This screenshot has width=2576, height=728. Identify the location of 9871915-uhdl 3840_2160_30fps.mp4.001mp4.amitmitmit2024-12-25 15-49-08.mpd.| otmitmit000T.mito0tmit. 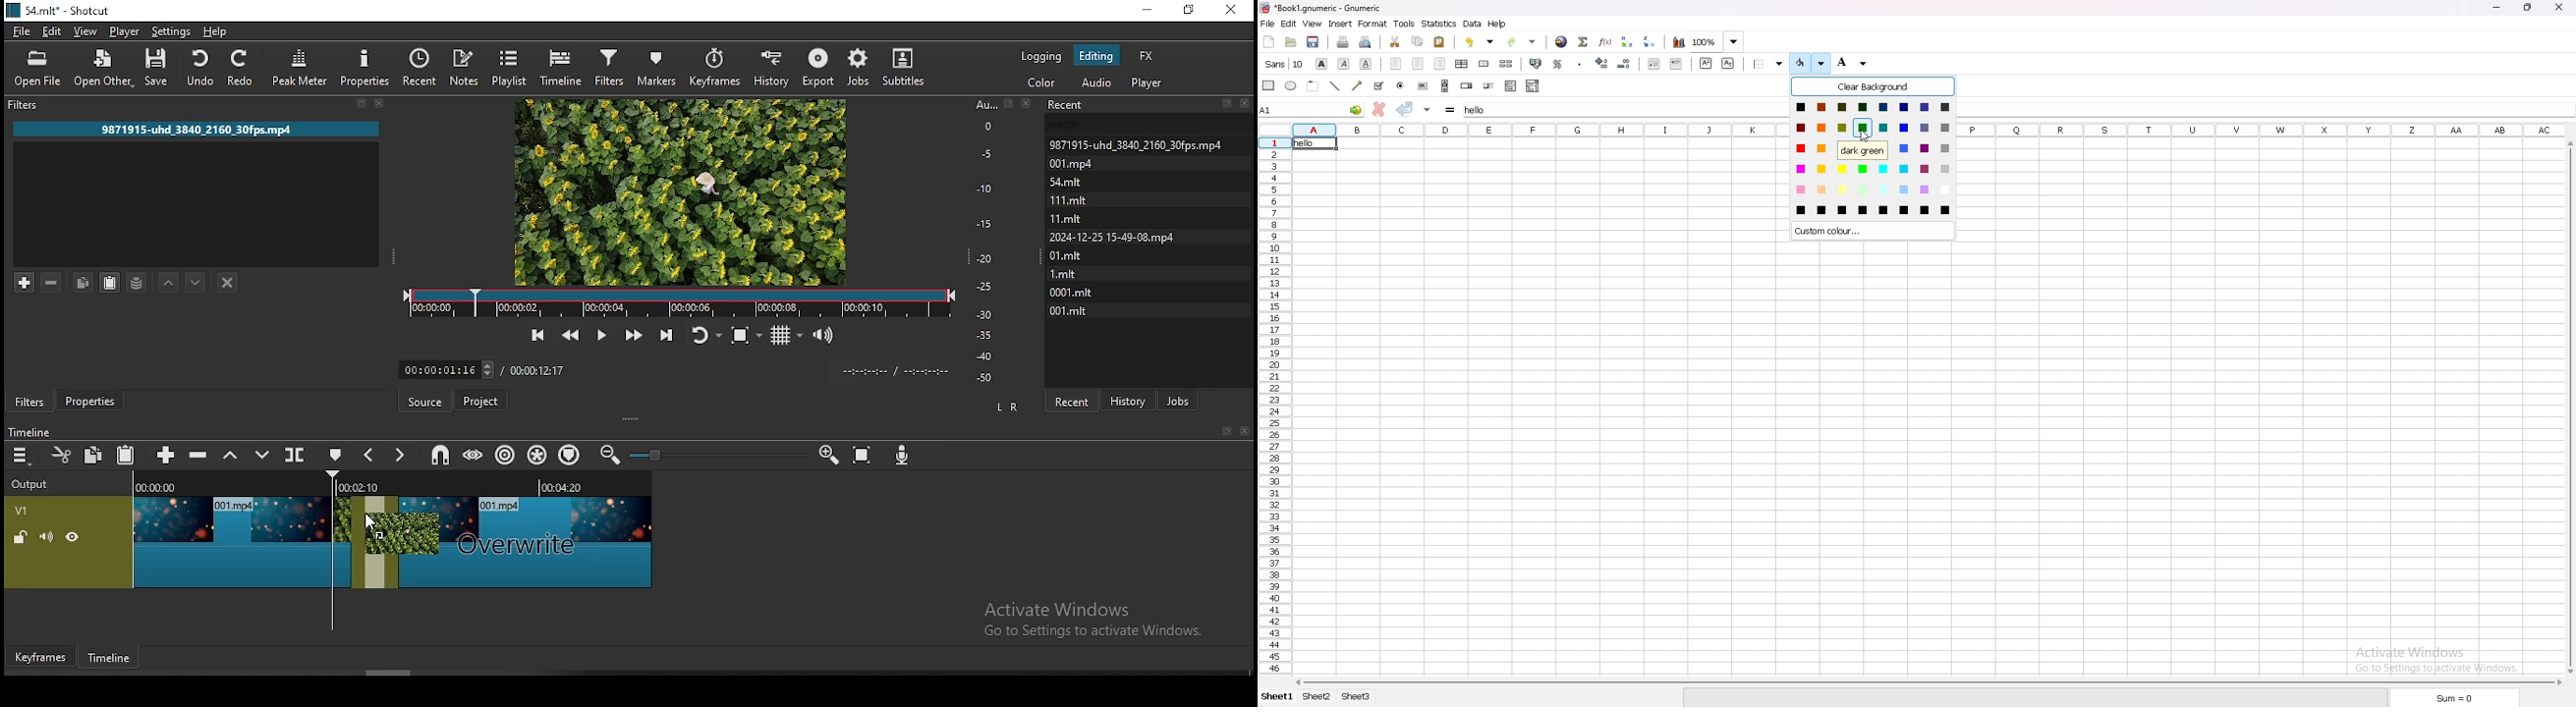
(1150, 226).